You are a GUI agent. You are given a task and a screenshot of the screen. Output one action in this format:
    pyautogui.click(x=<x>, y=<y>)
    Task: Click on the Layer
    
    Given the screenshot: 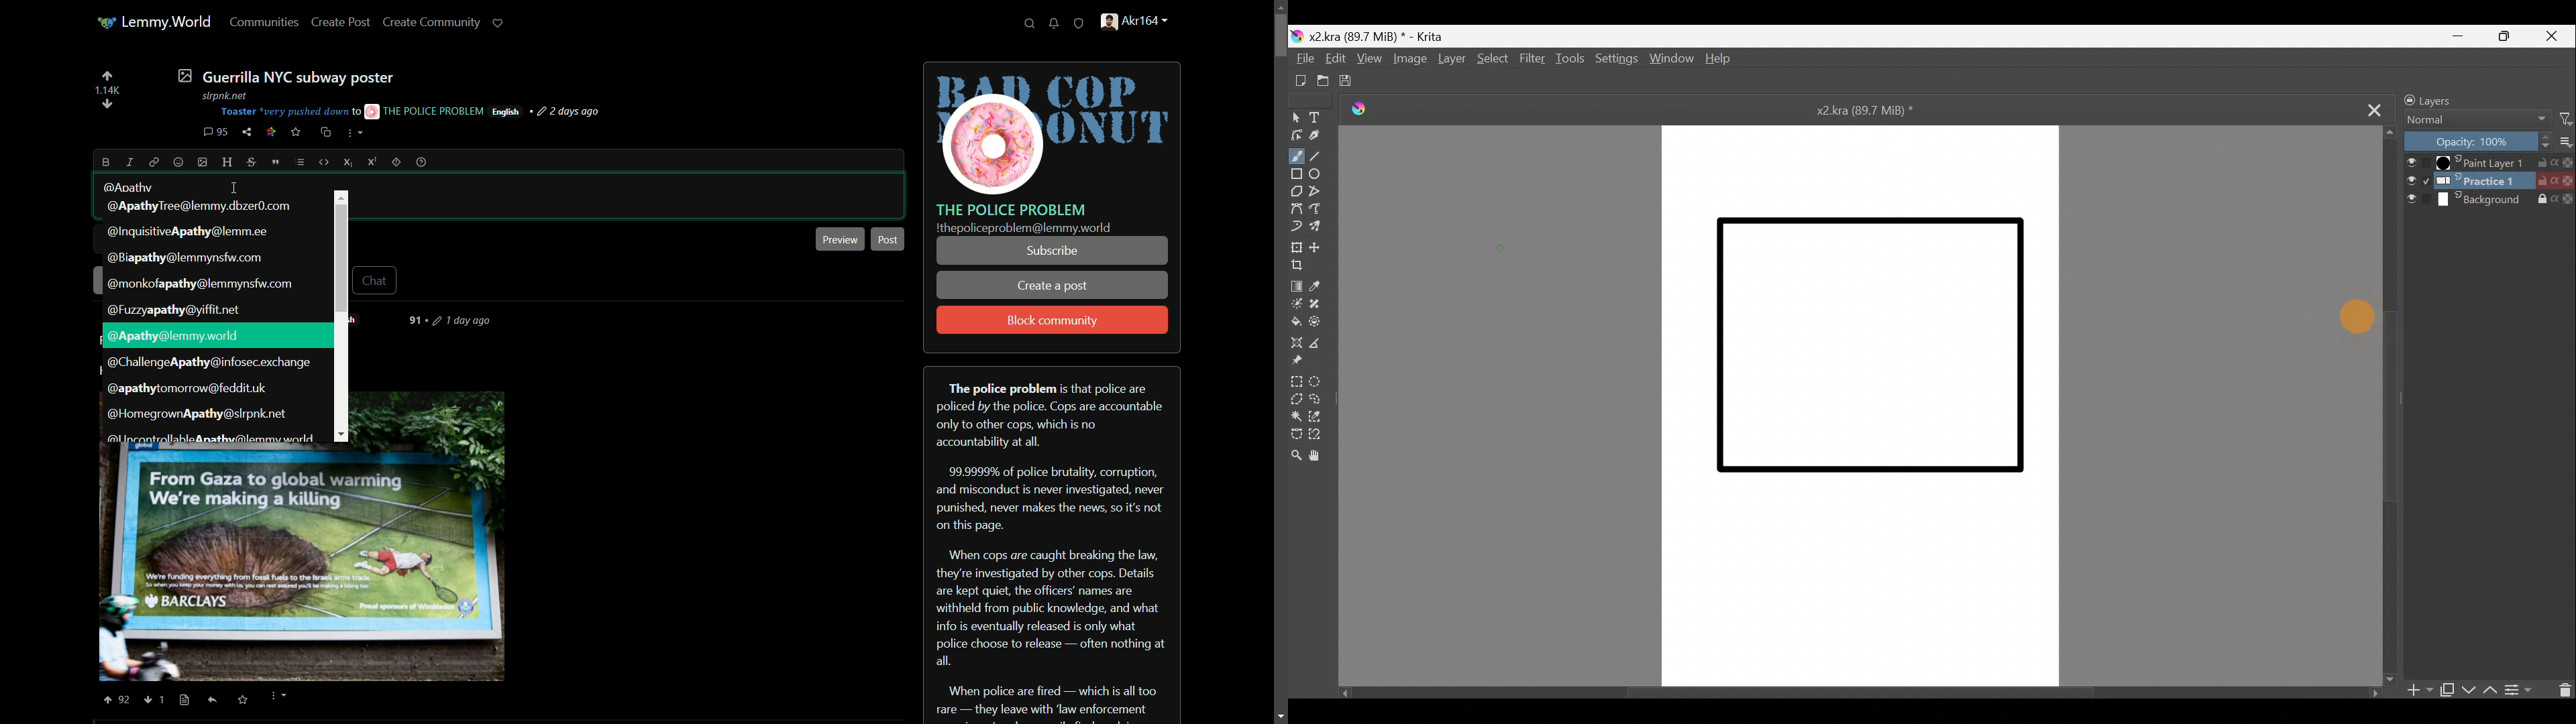 What is the action you would take?
    pyautogui.click(x=1451, y=59)
    